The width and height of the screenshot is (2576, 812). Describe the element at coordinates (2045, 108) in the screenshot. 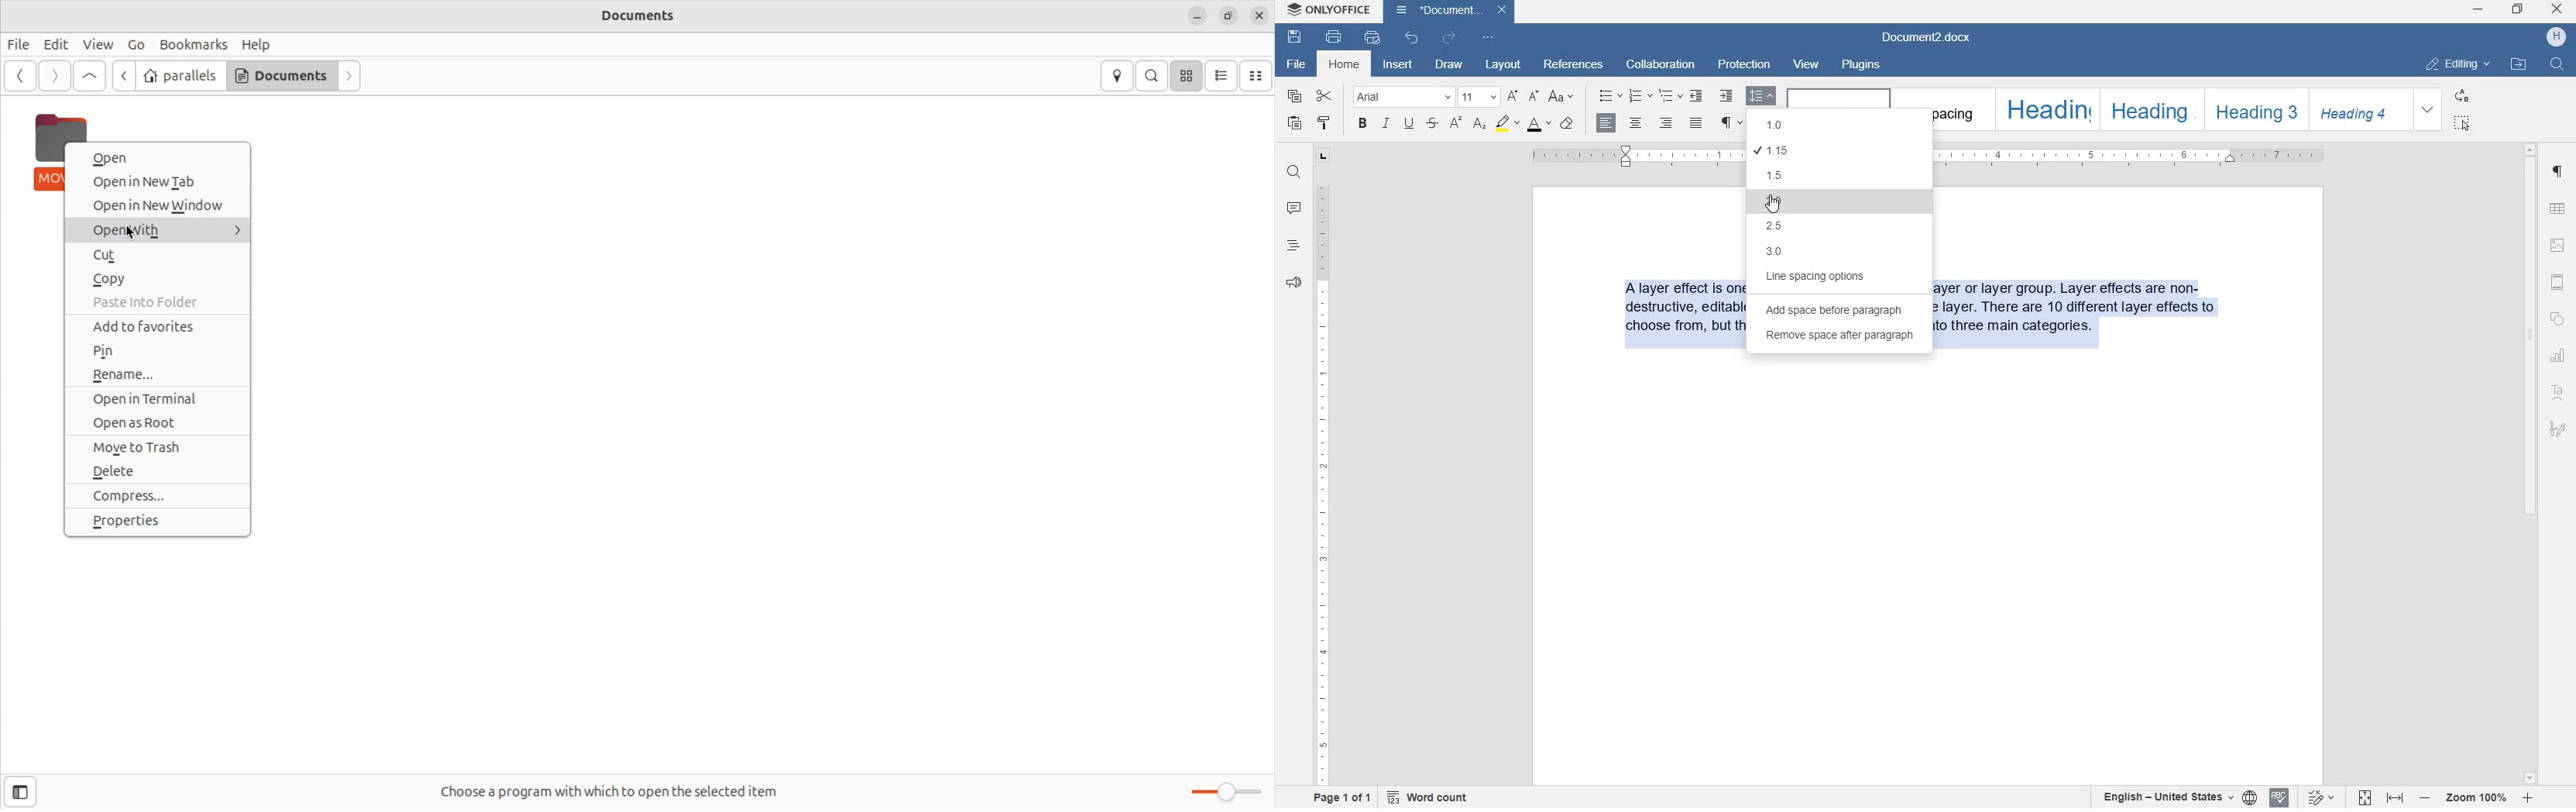

I see `heading 1` at that location.